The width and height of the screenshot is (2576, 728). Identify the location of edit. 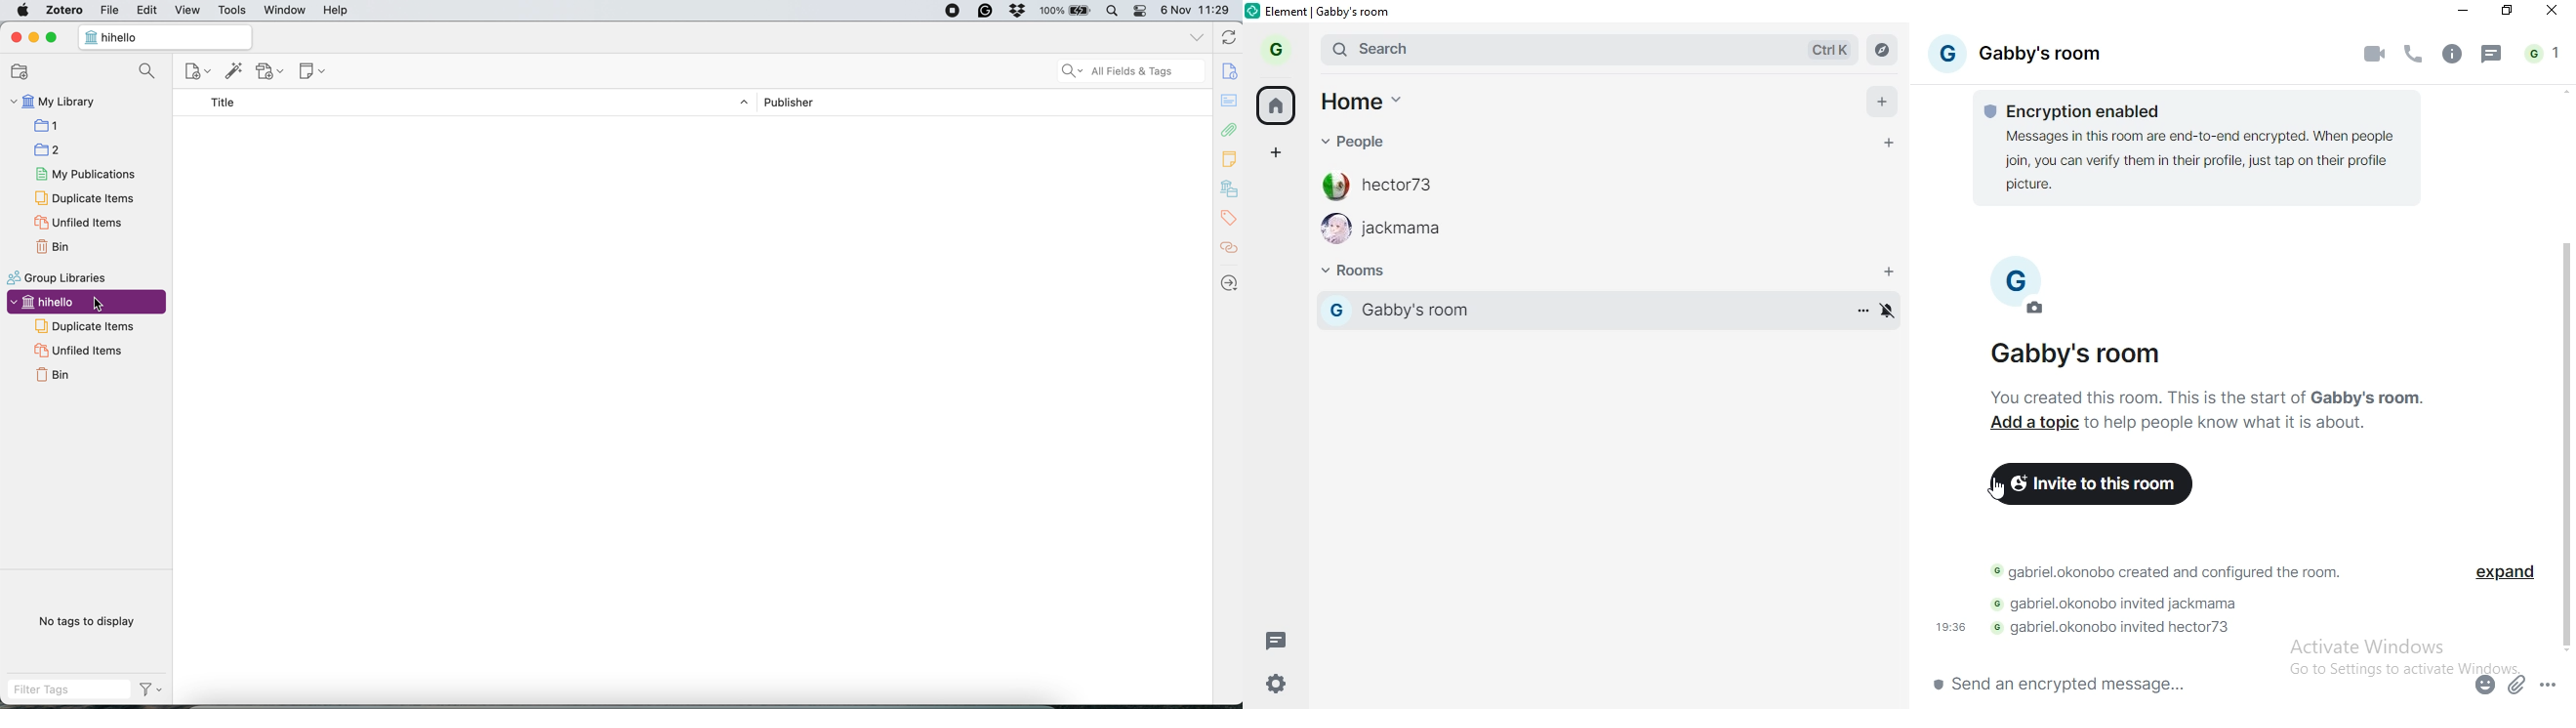
(147, 11).